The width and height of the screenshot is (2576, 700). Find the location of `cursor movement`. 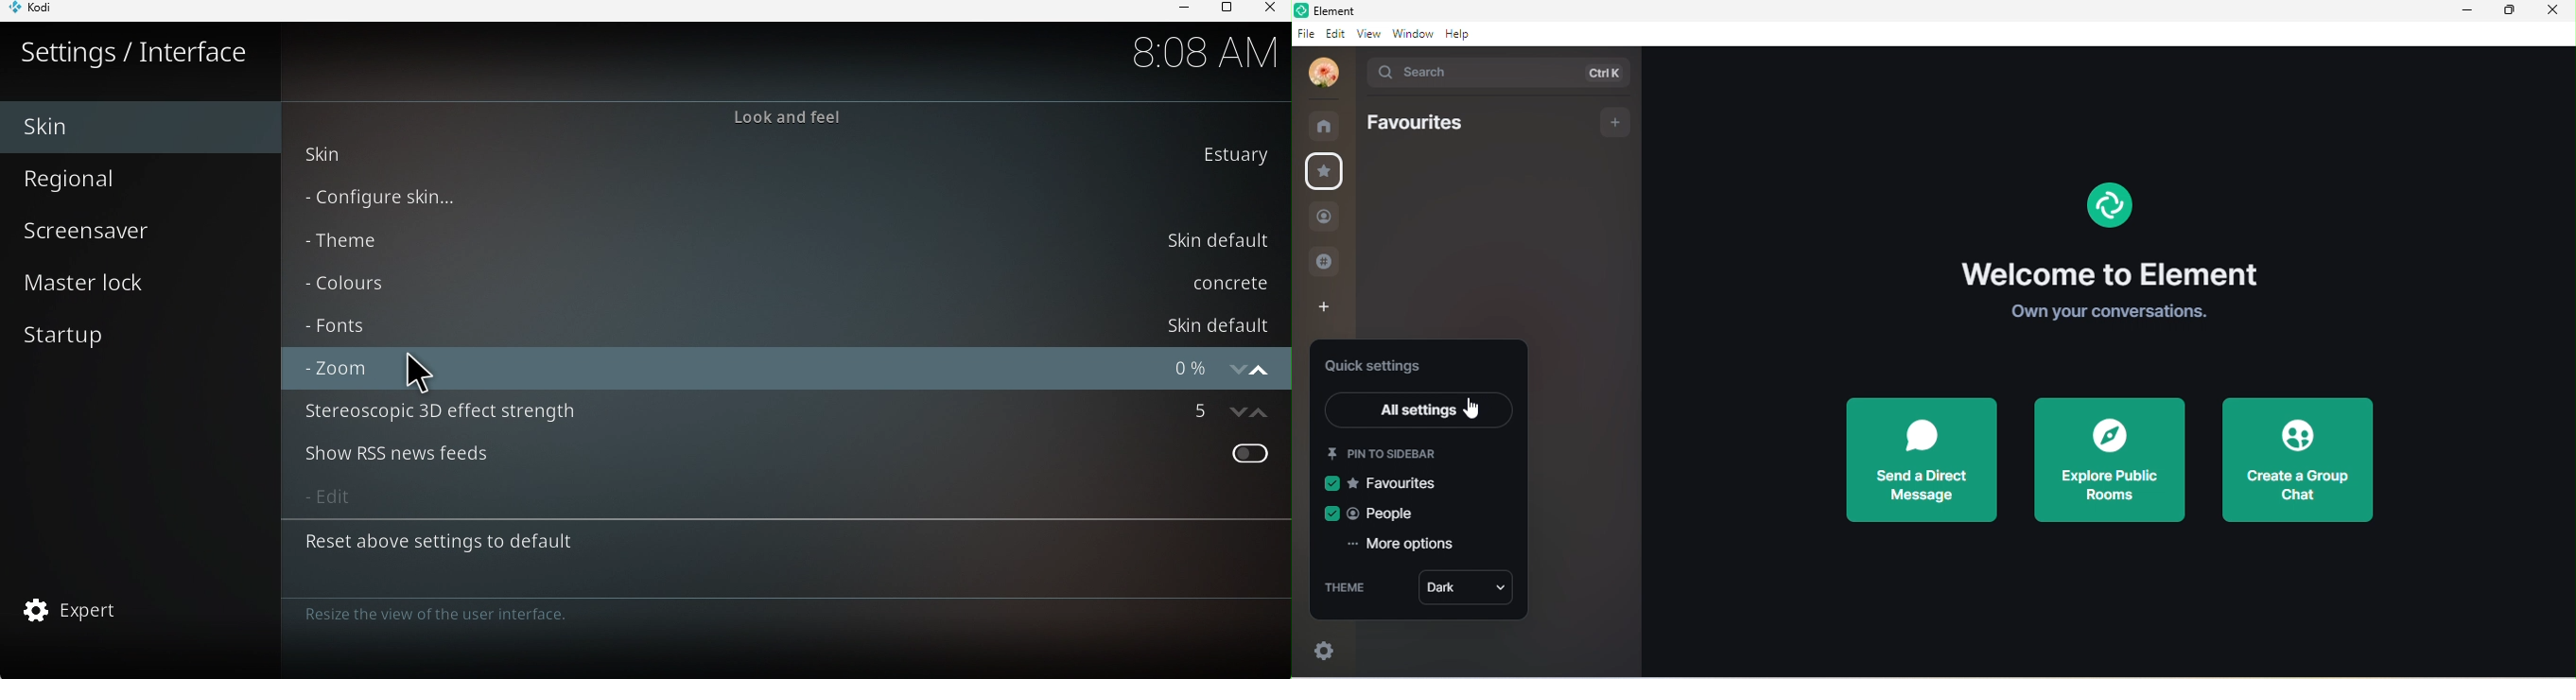

cursor movement is located at coordinates (1472, 407).